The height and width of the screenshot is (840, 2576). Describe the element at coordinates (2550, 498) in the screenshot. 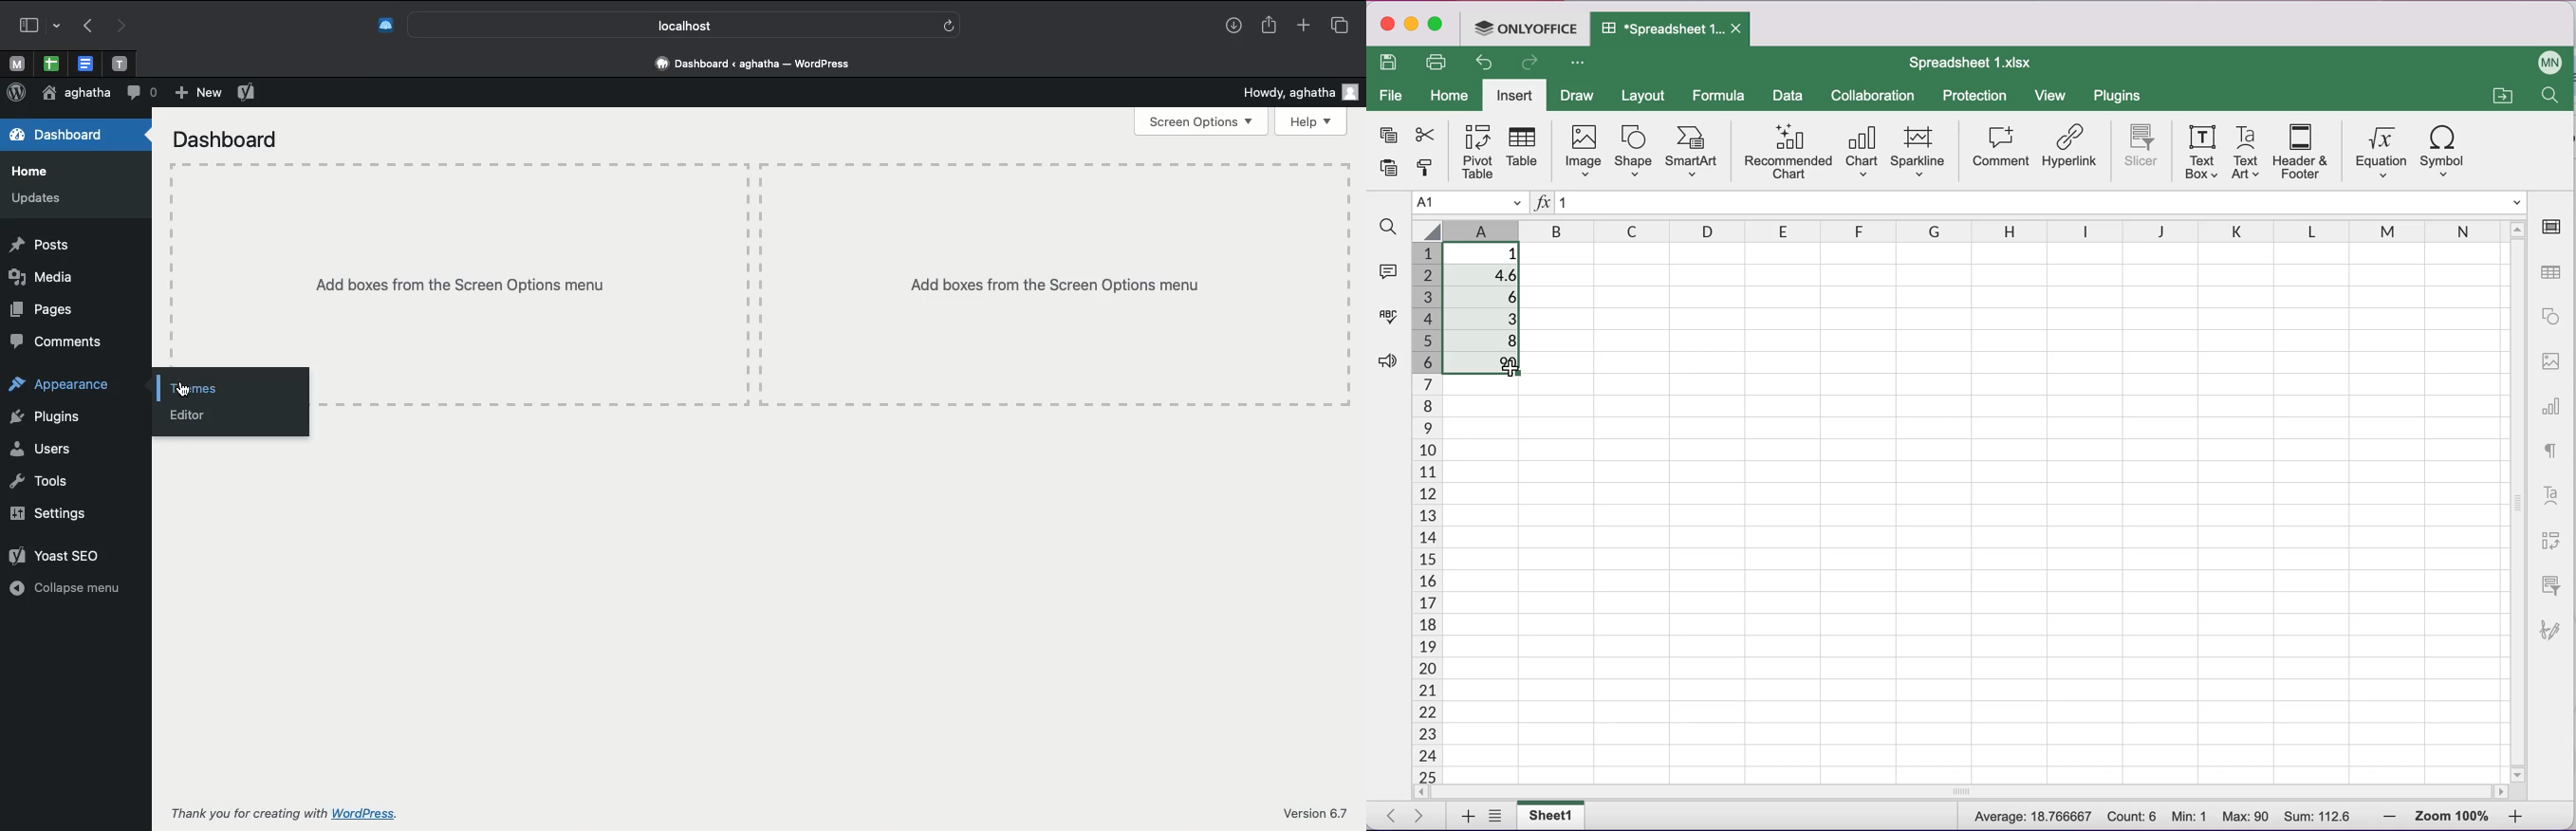

I see `text art` at that location.